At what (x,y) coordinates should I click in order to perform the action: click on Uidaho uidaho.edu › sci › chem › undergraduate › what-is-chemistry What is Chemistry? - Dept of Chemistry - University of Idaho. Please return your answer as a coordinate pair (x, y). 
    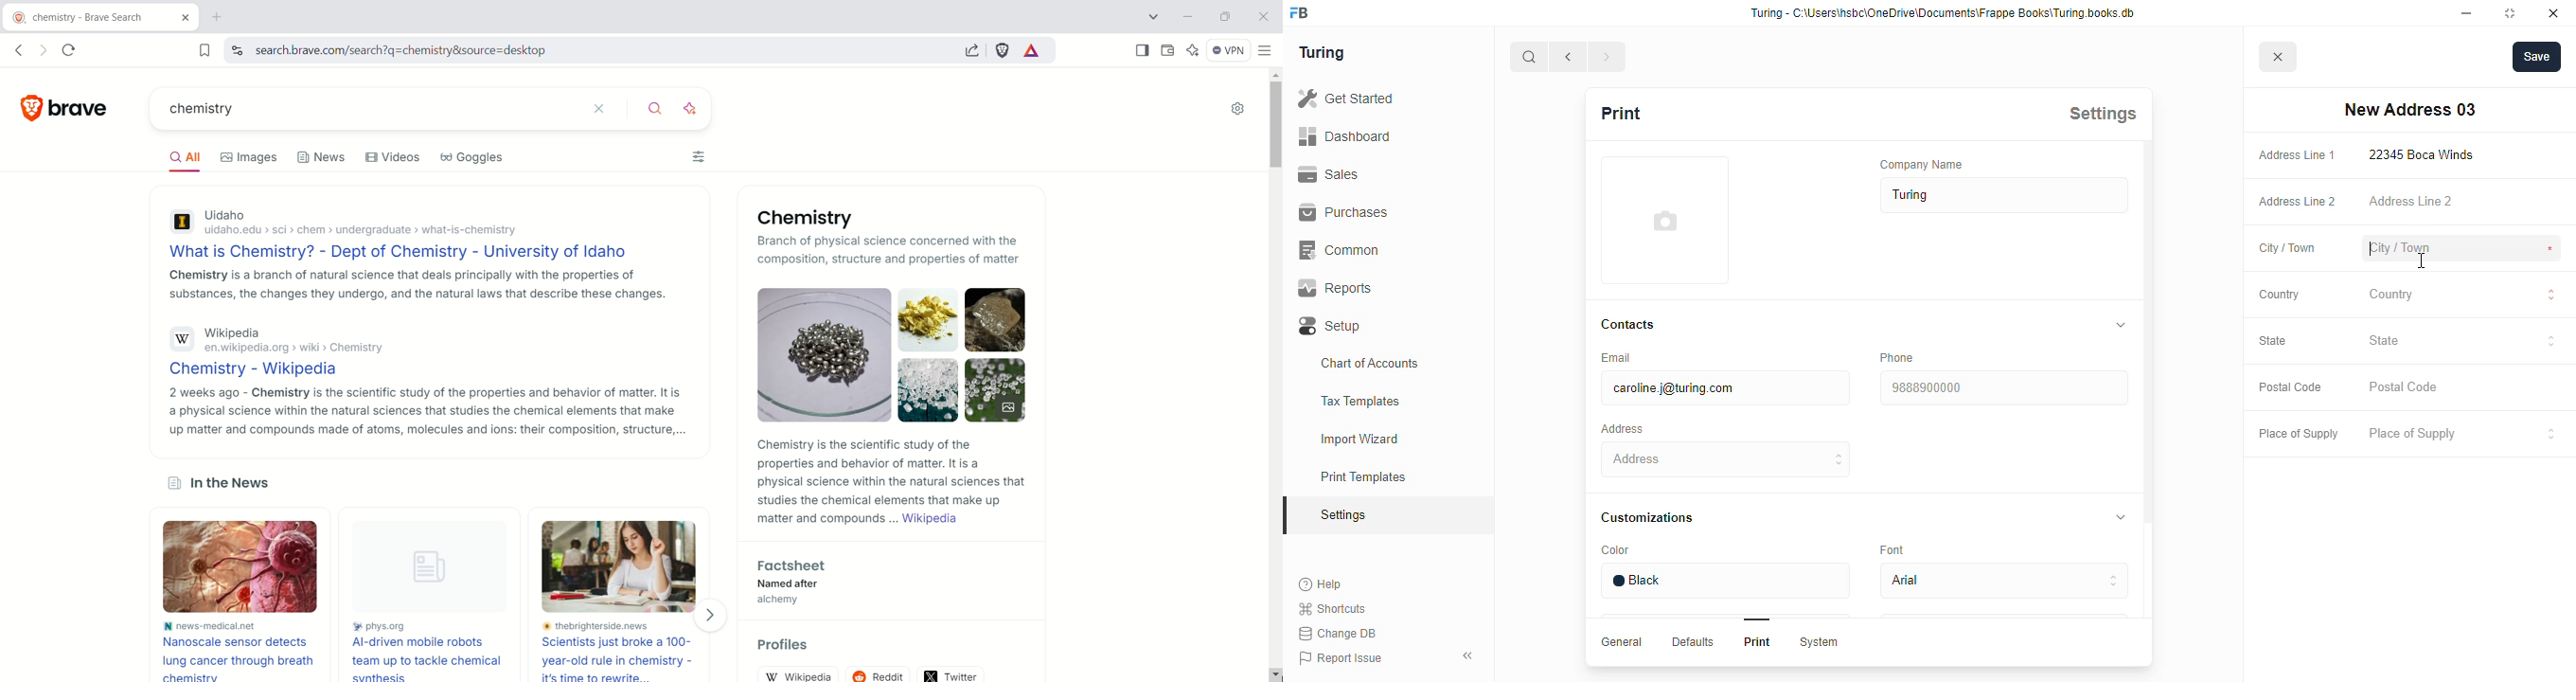
    Looking at the image, I should click on (402, 233).